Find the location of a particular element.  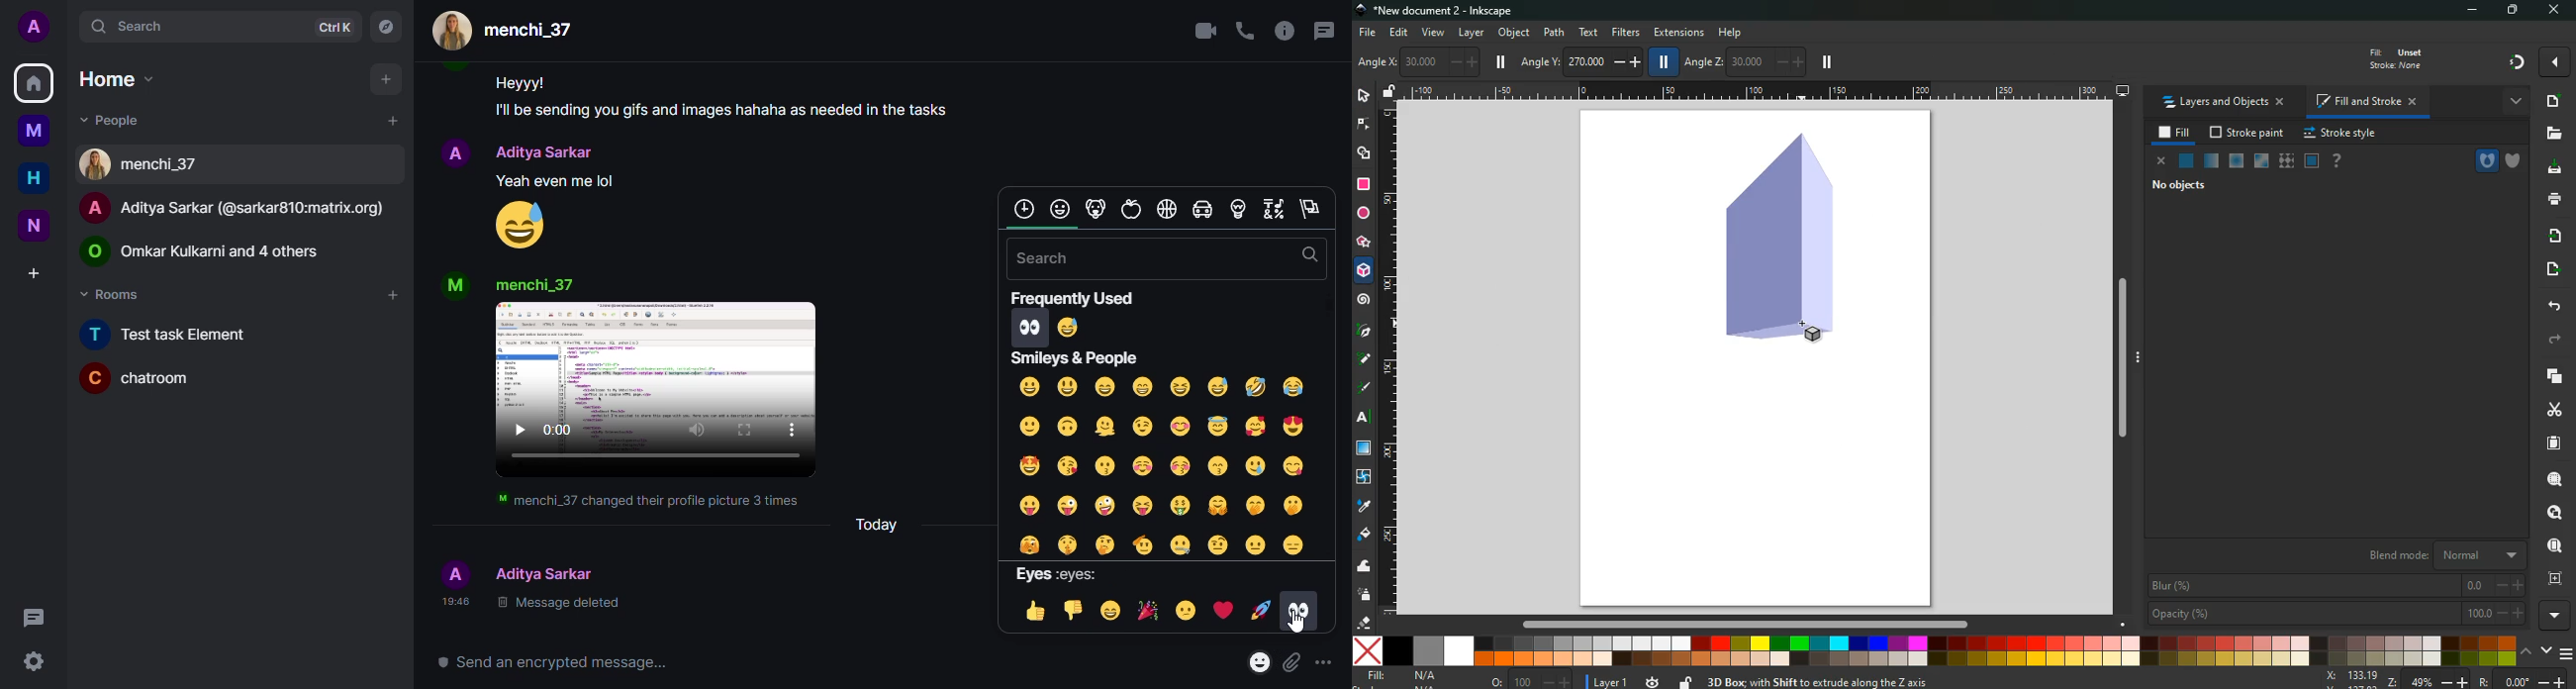

video is located at coordinates (659, 392).